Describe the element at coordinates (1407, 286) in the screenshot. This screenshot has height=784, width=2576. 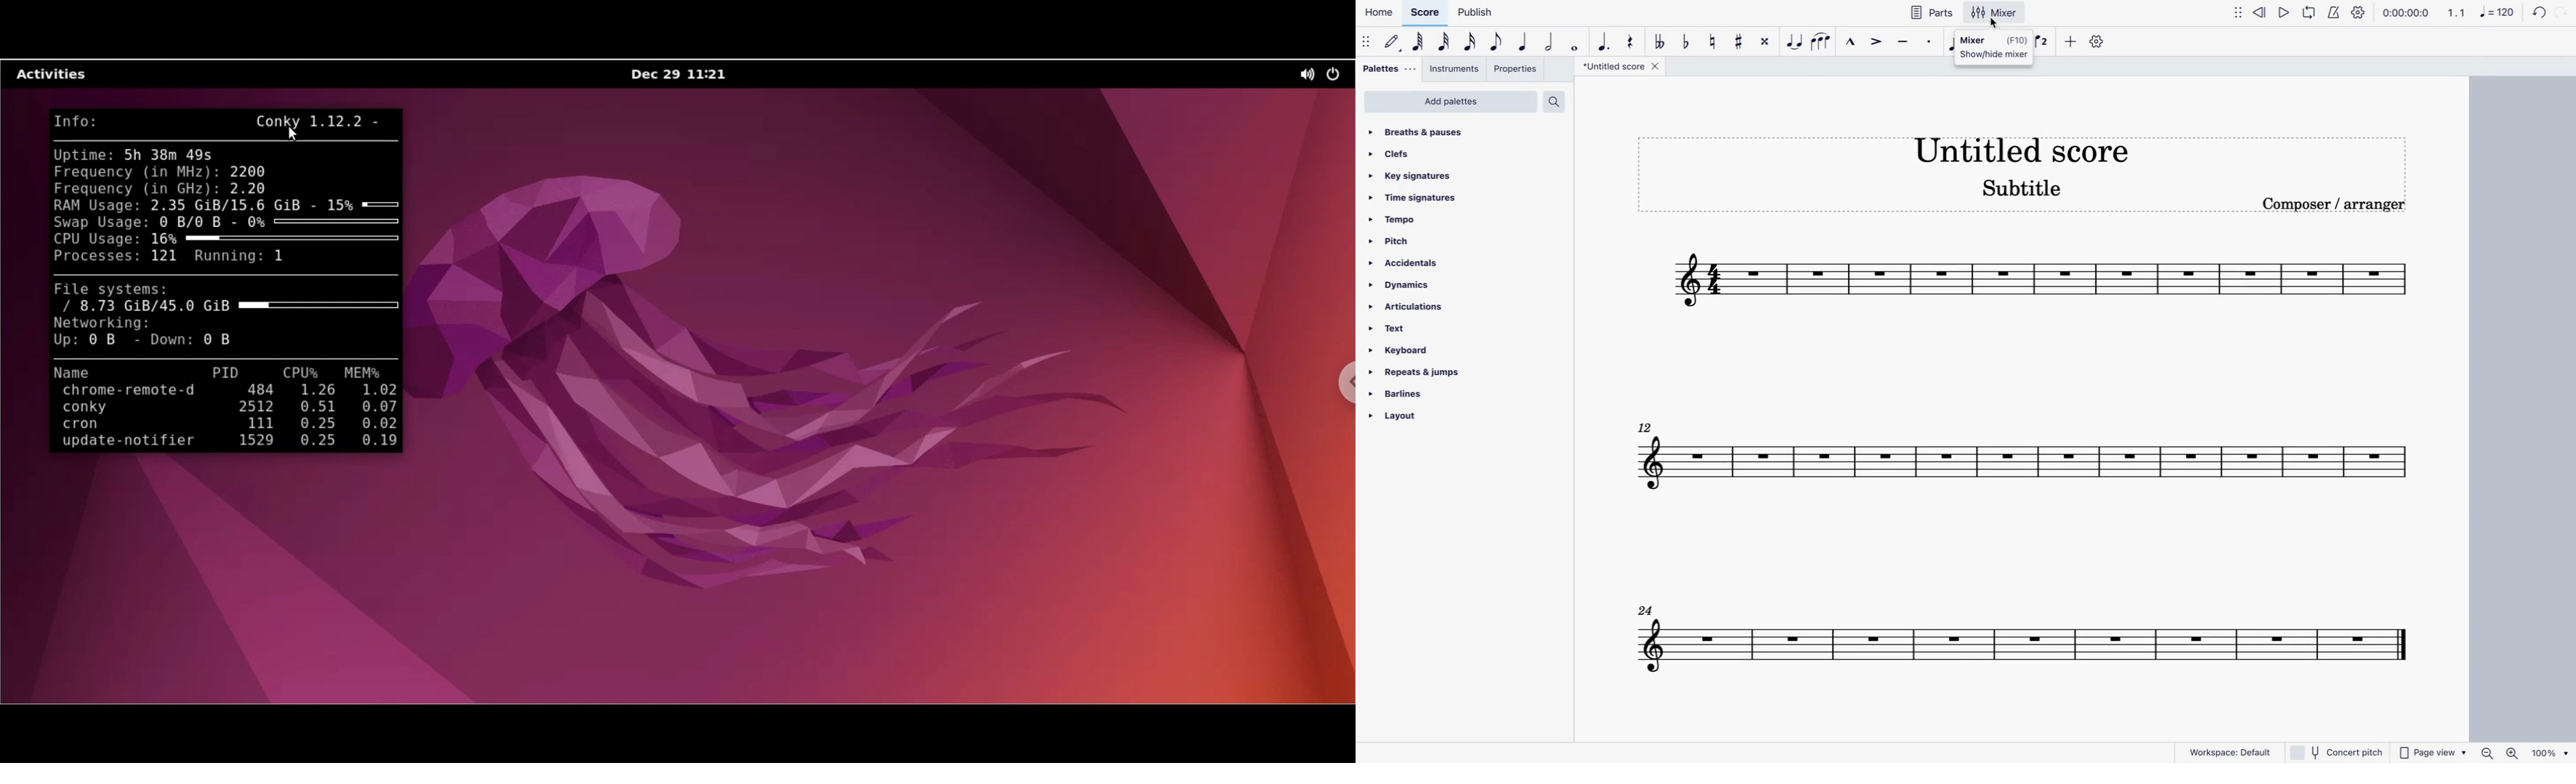
I see `dynamics` at that location.